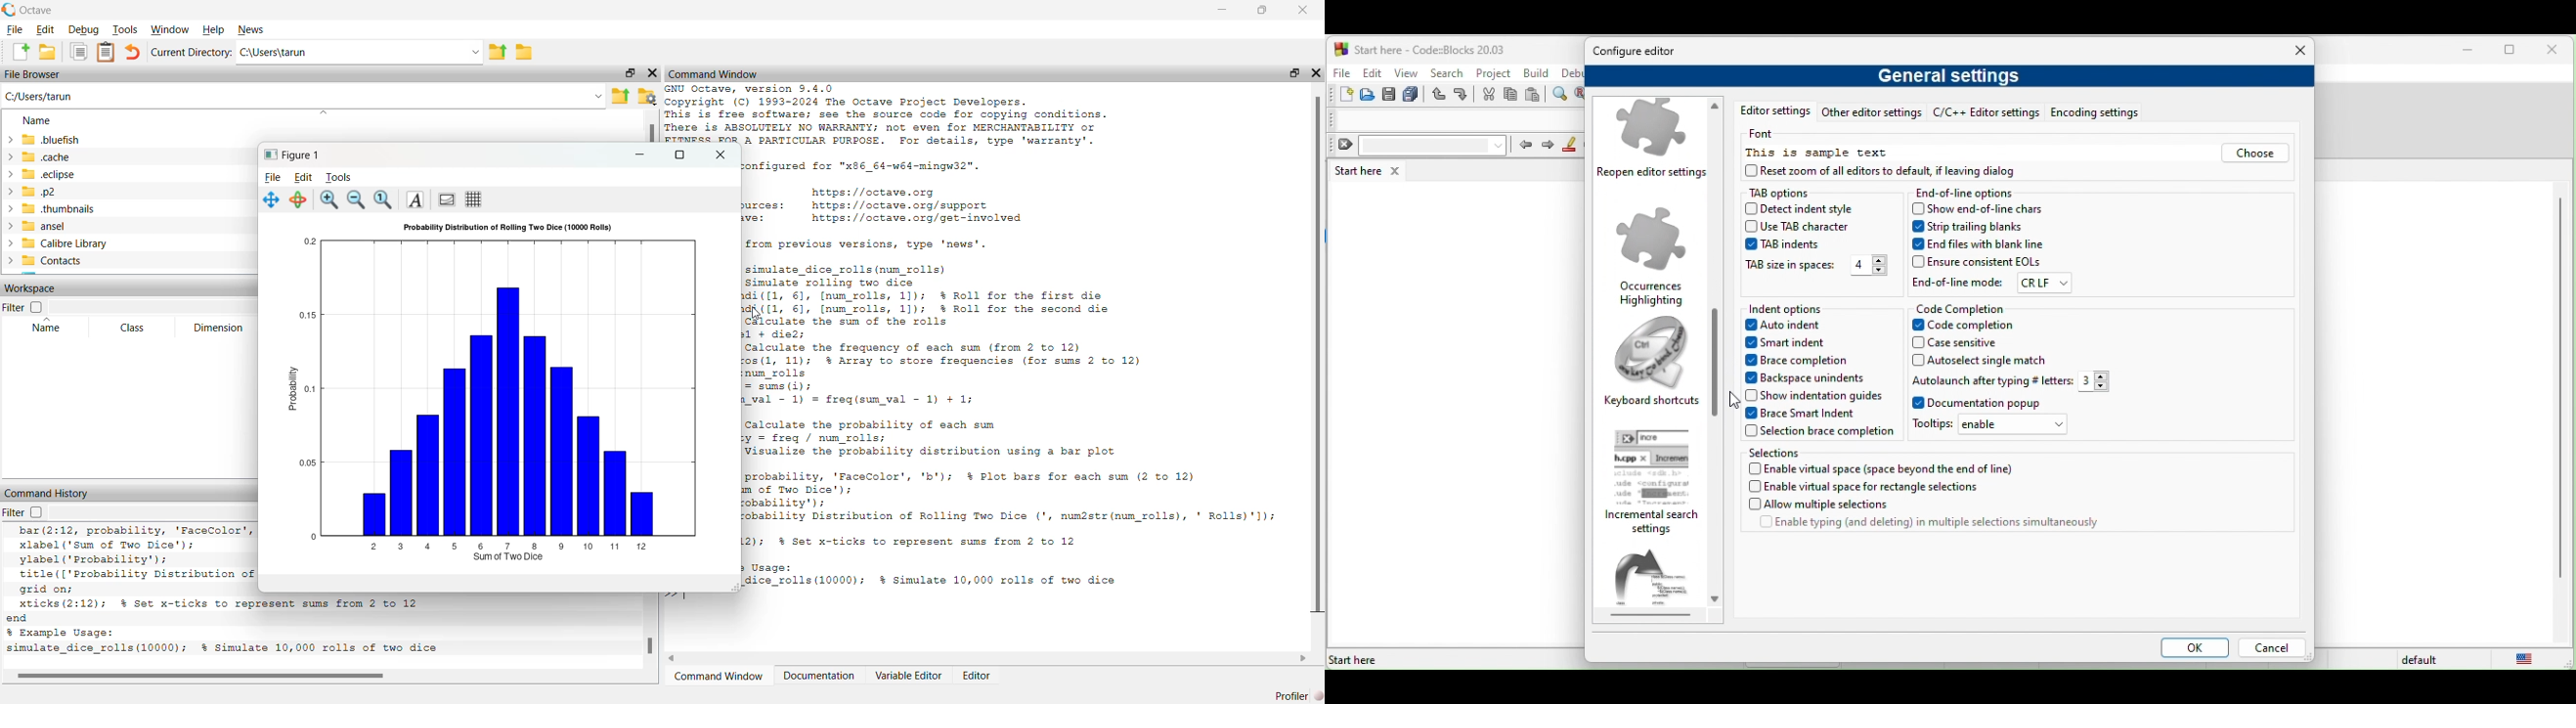  Describe the element at coordinates (1781, 244) in the screenshot. I see `tab indent` at that location.